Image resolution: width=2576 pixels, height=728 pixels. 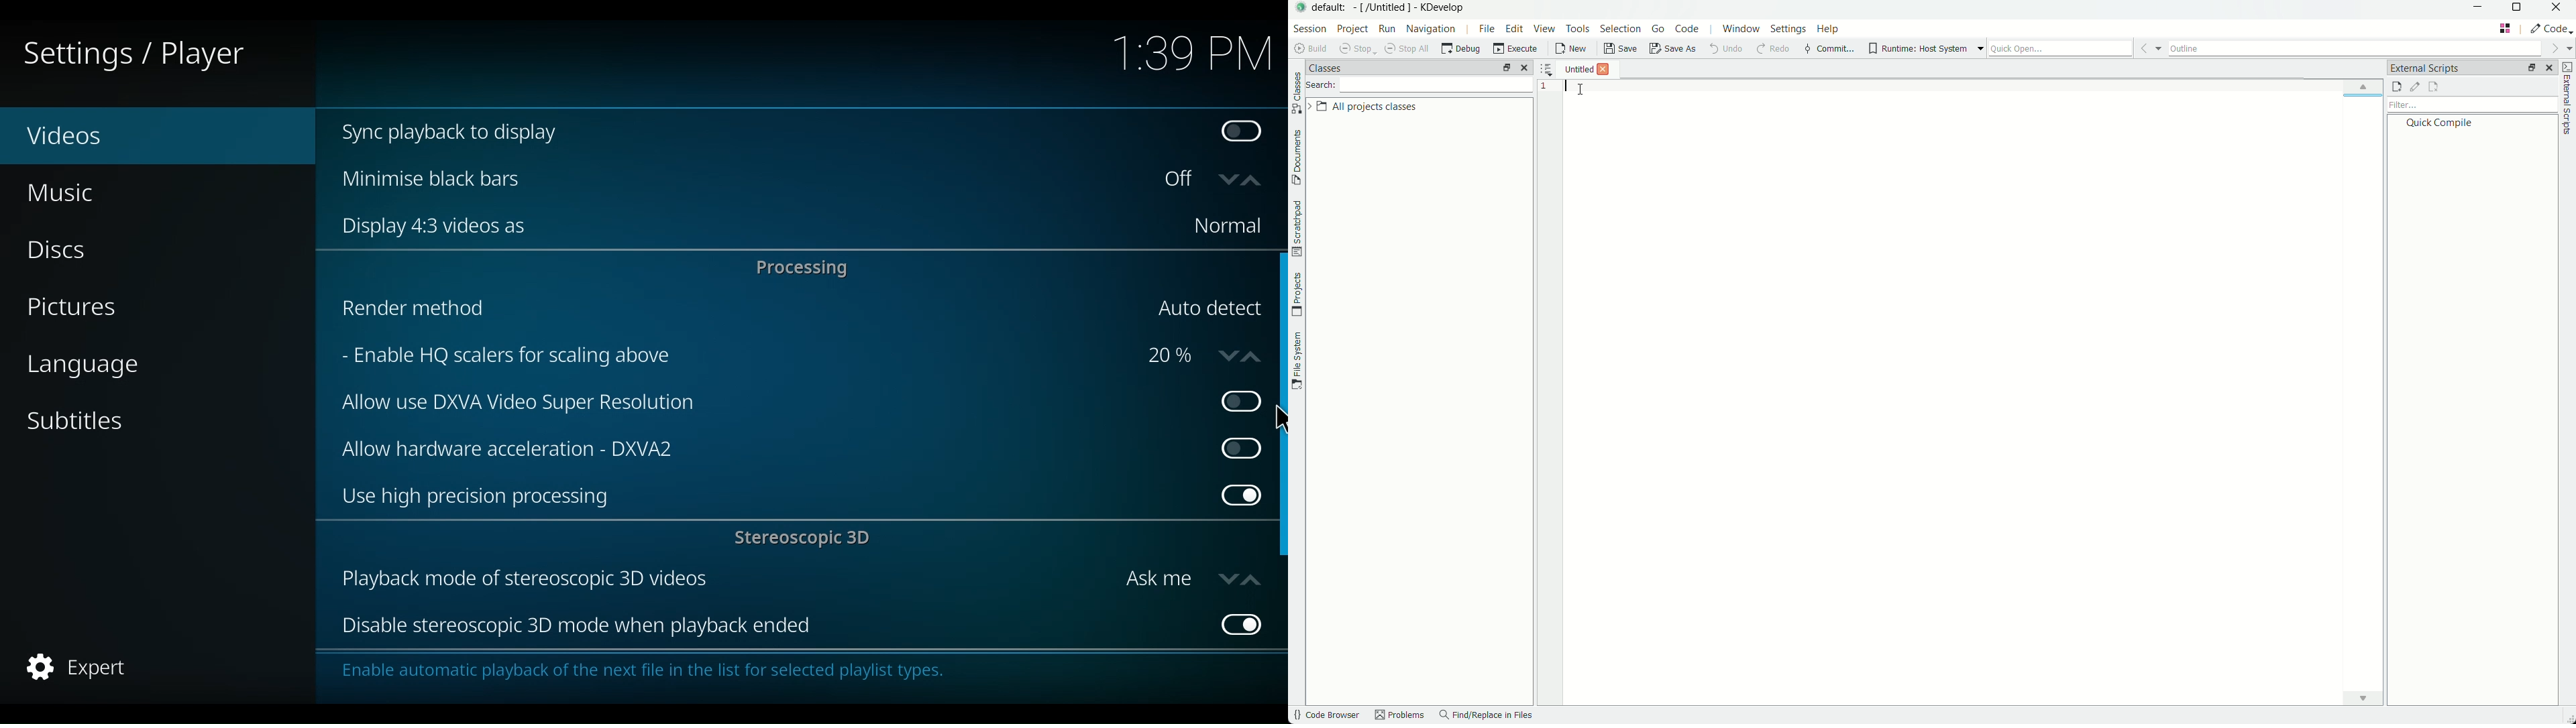 What do you see at coordinates (1254, 354) in the screenshot?
I see `up` at bounding box center [1254, 354].